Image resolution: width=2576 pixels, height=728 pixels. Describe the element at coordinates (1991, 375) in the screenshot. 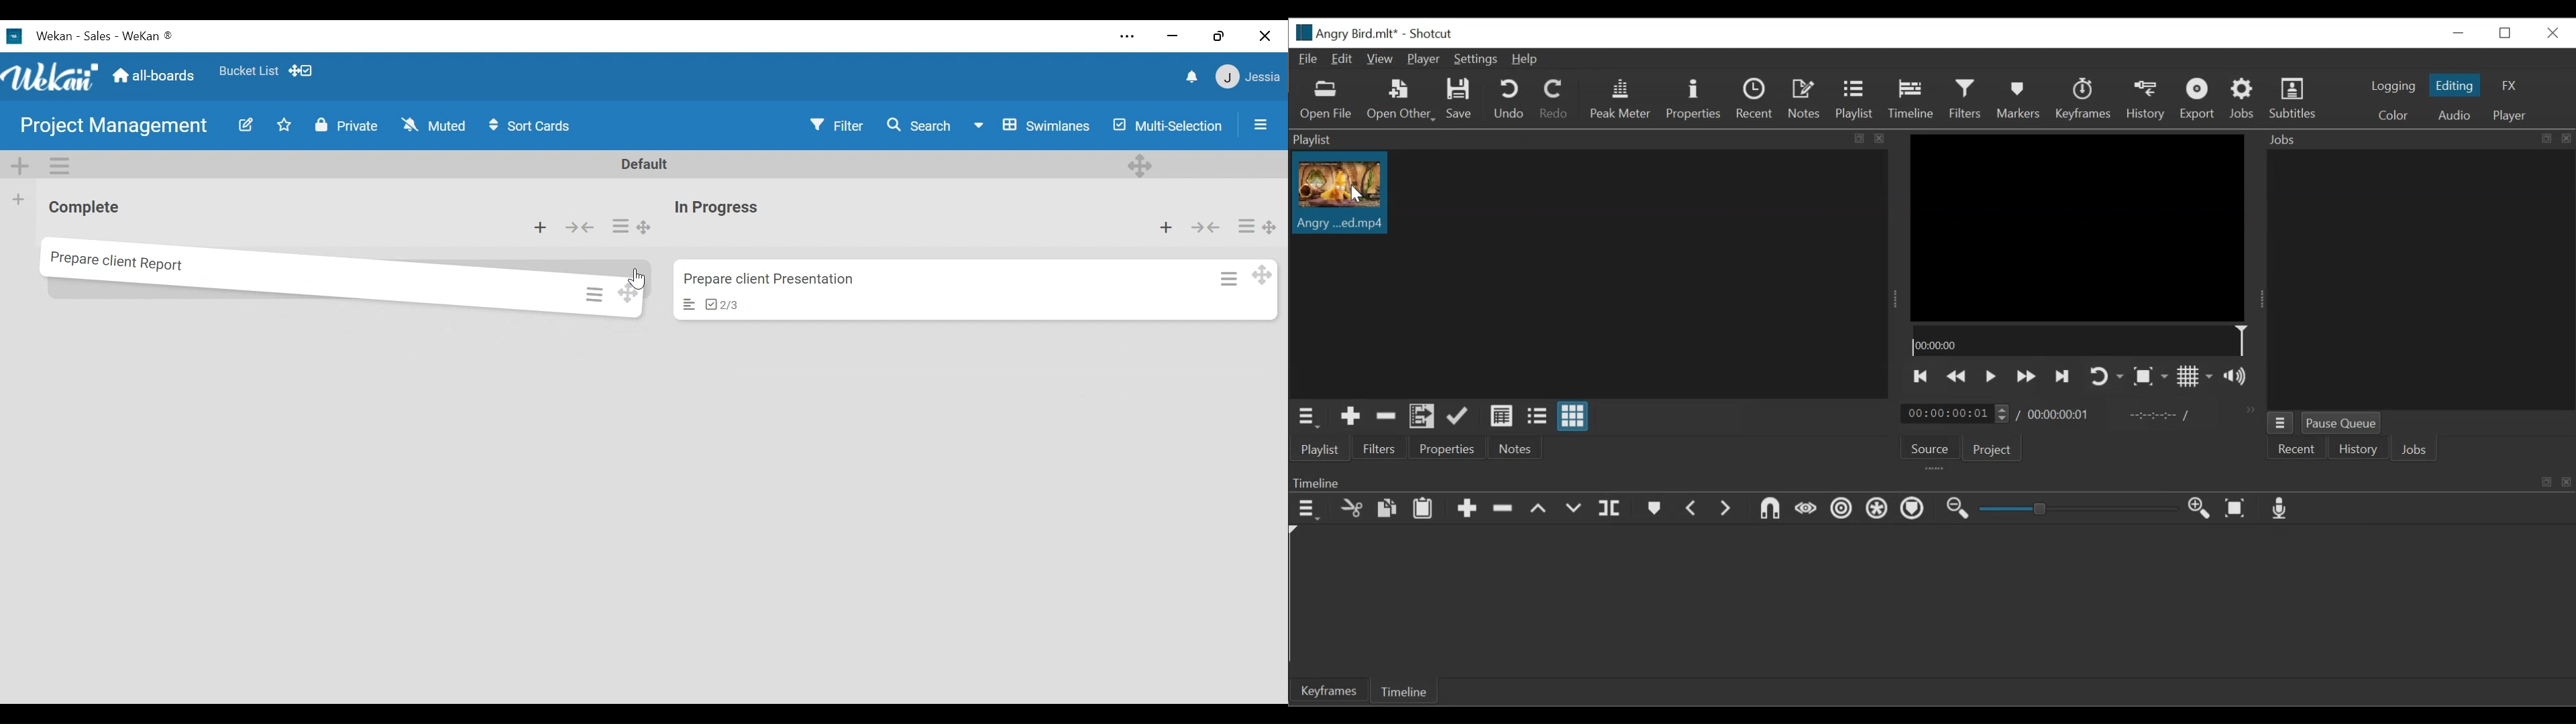

I see `Toggle play or pause` at that location.